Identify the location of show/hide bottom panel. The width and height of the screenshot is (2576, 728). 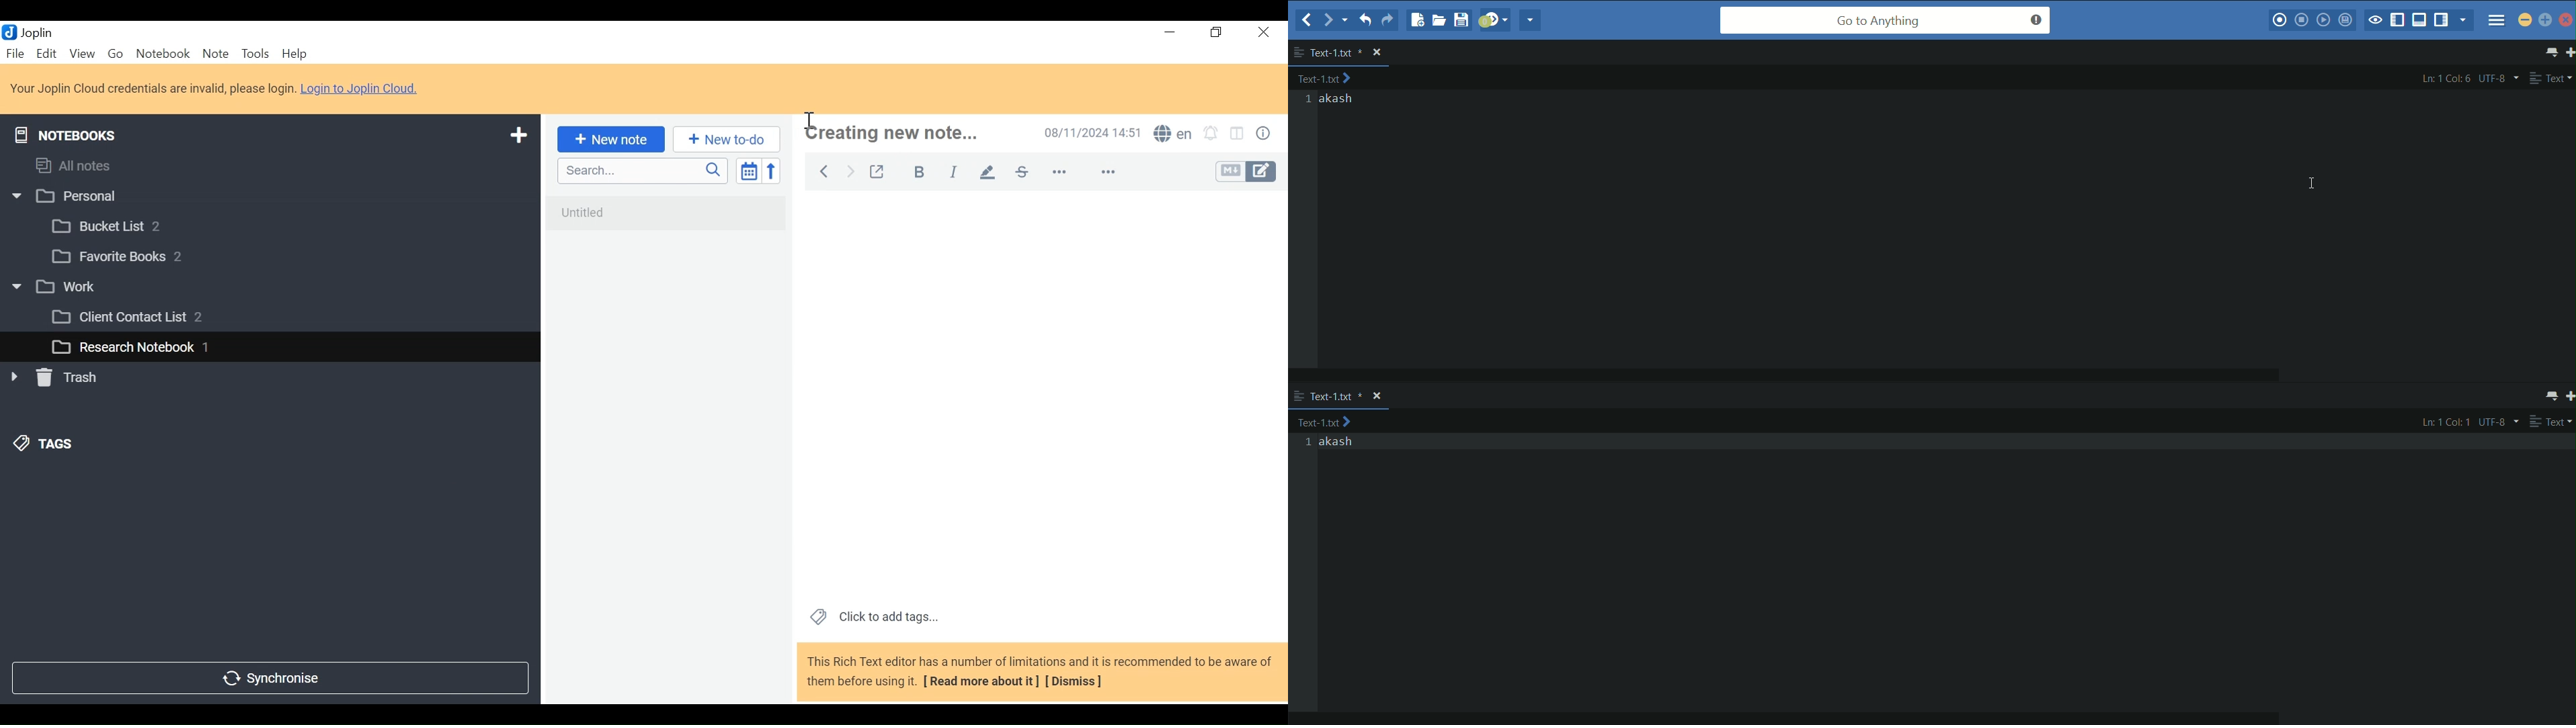
(2422, 19).